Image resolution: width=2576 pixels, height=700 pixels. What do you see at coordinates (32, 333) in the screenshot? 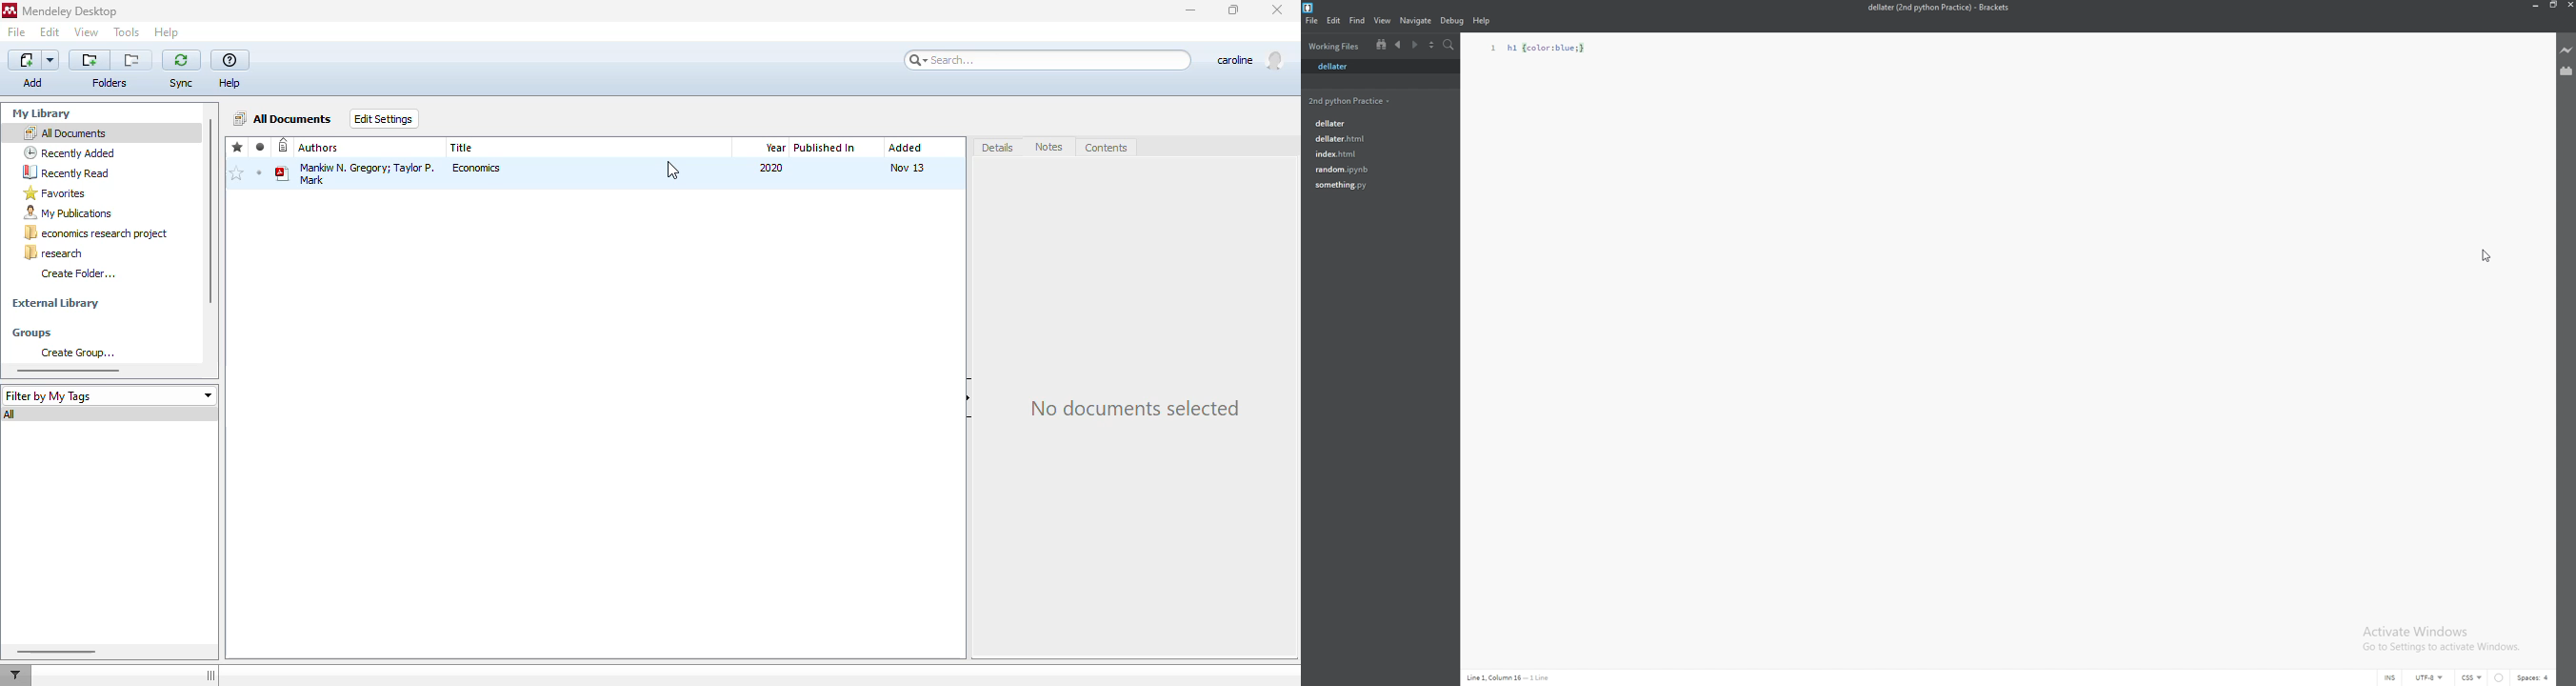
I see `groups` at bounding box center [32, 333].